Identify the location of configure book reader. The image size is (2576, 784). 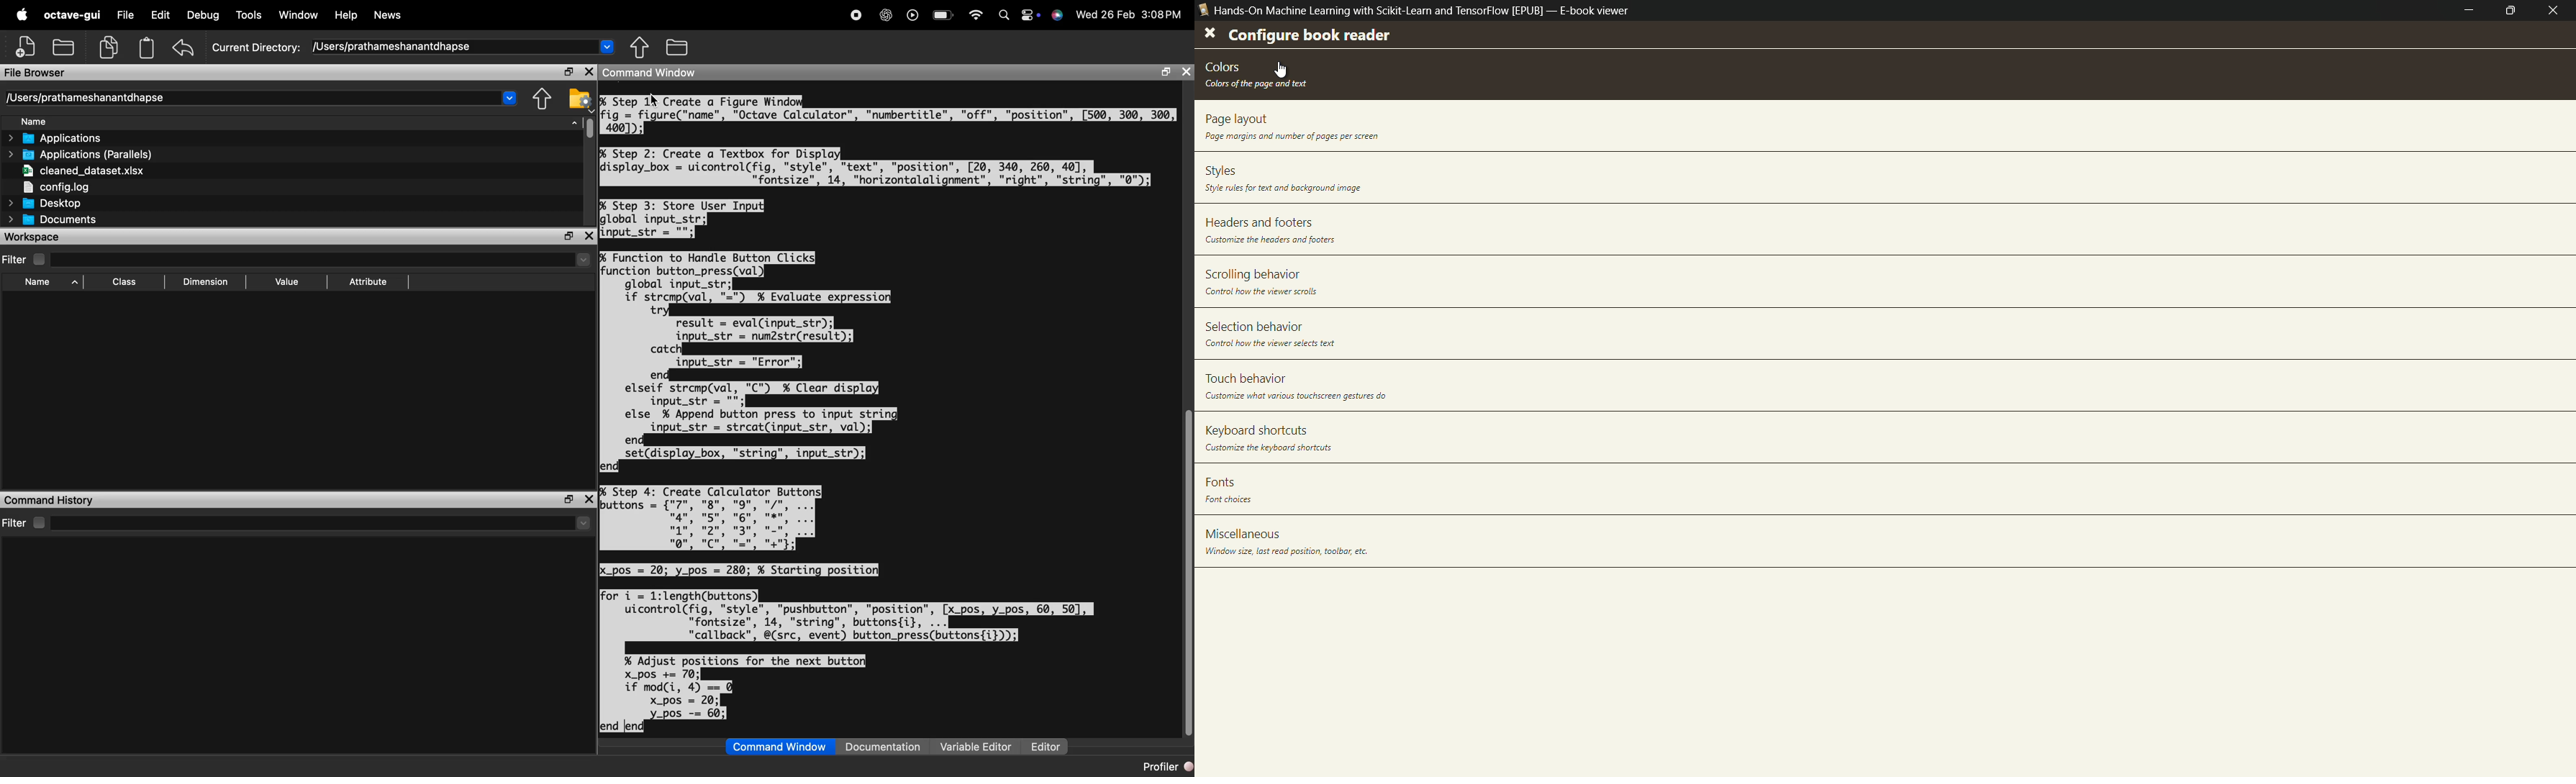
(1310, 35).